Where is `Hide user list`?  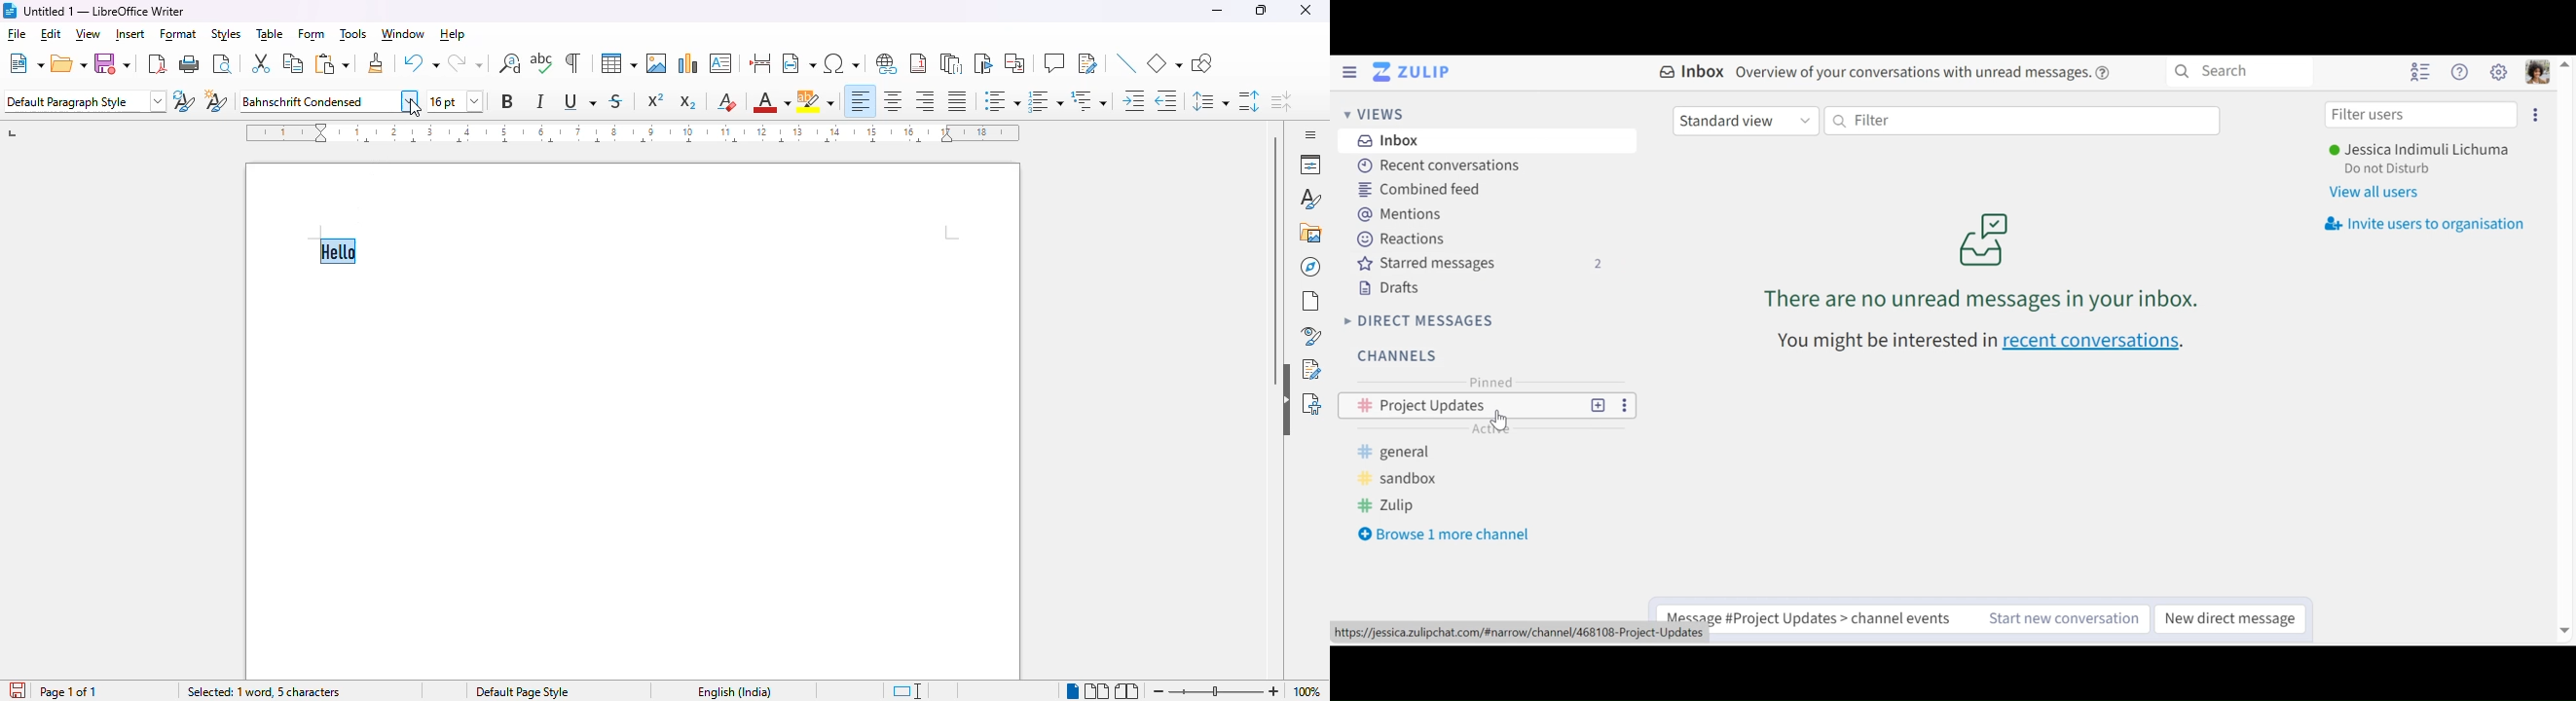 Hide user list is located at coordinates (2422, 71).